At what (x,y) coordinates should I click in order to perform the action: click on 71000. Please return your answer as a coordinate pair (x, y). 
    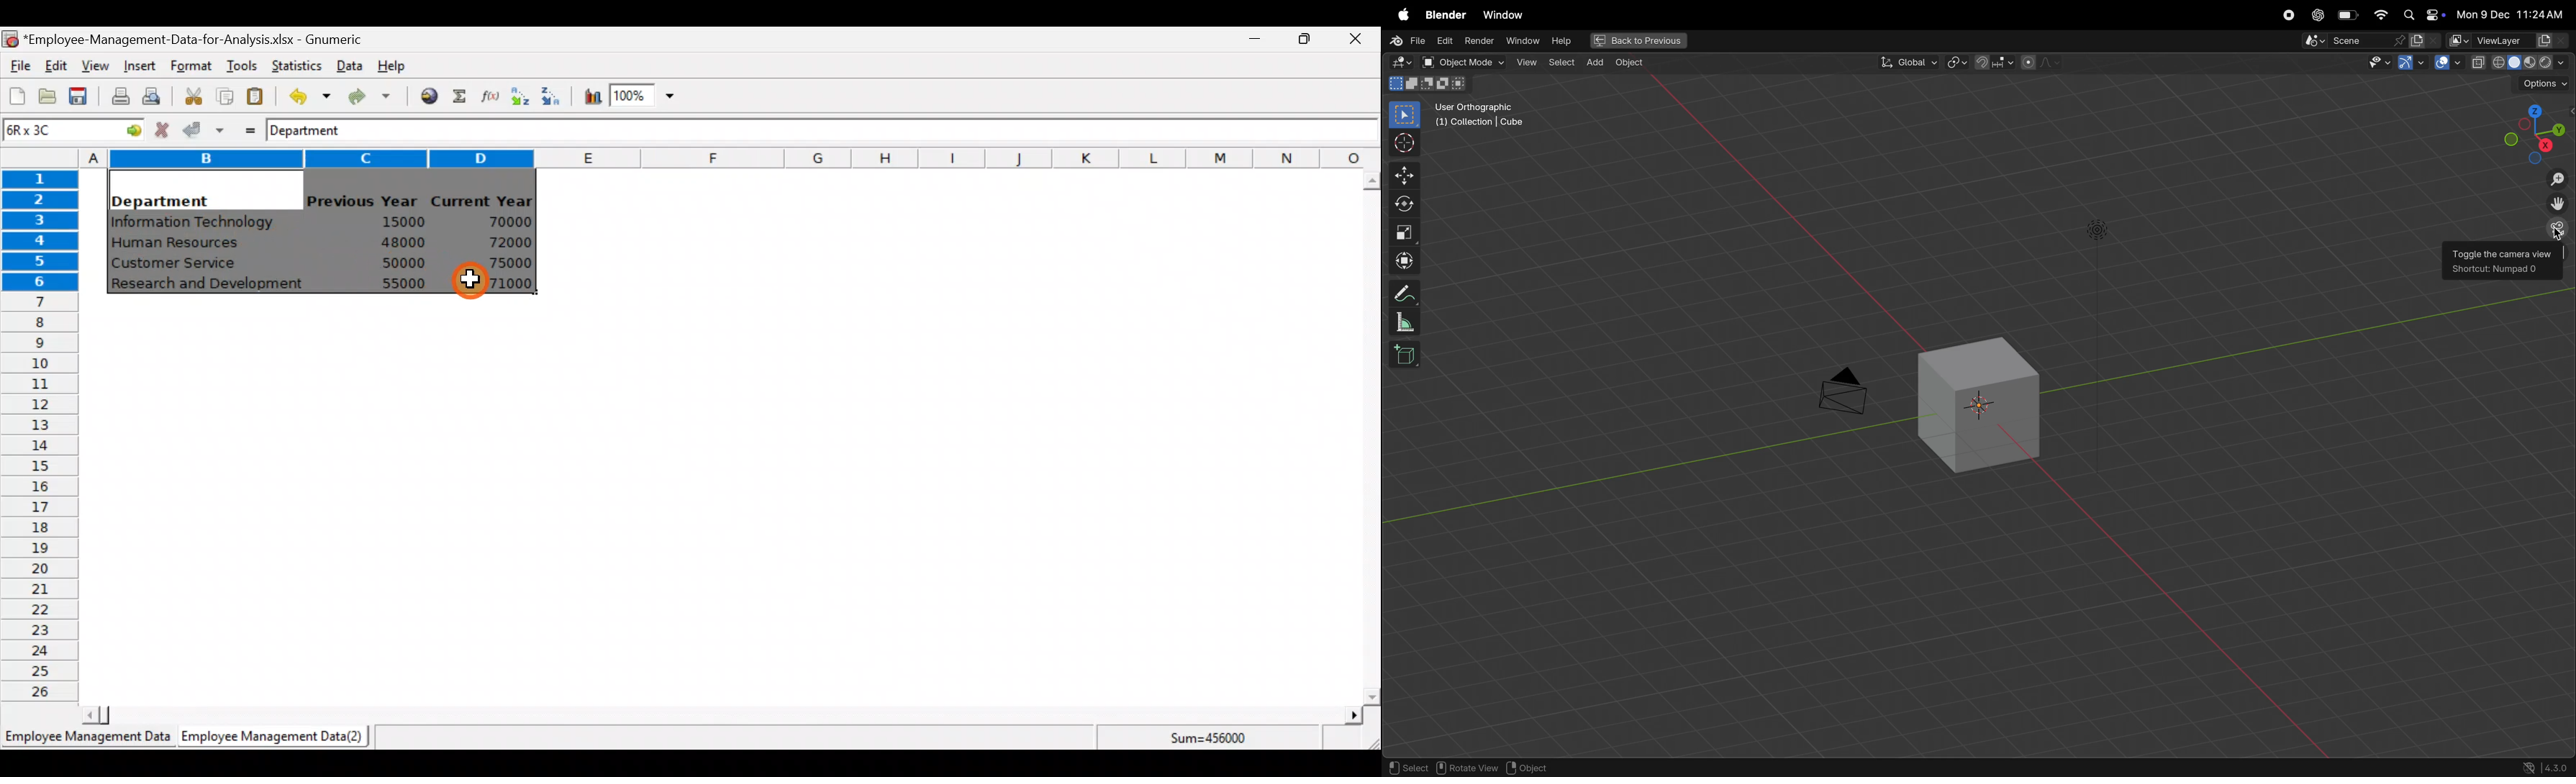
    Looking at the image, I should click on (506, 283).